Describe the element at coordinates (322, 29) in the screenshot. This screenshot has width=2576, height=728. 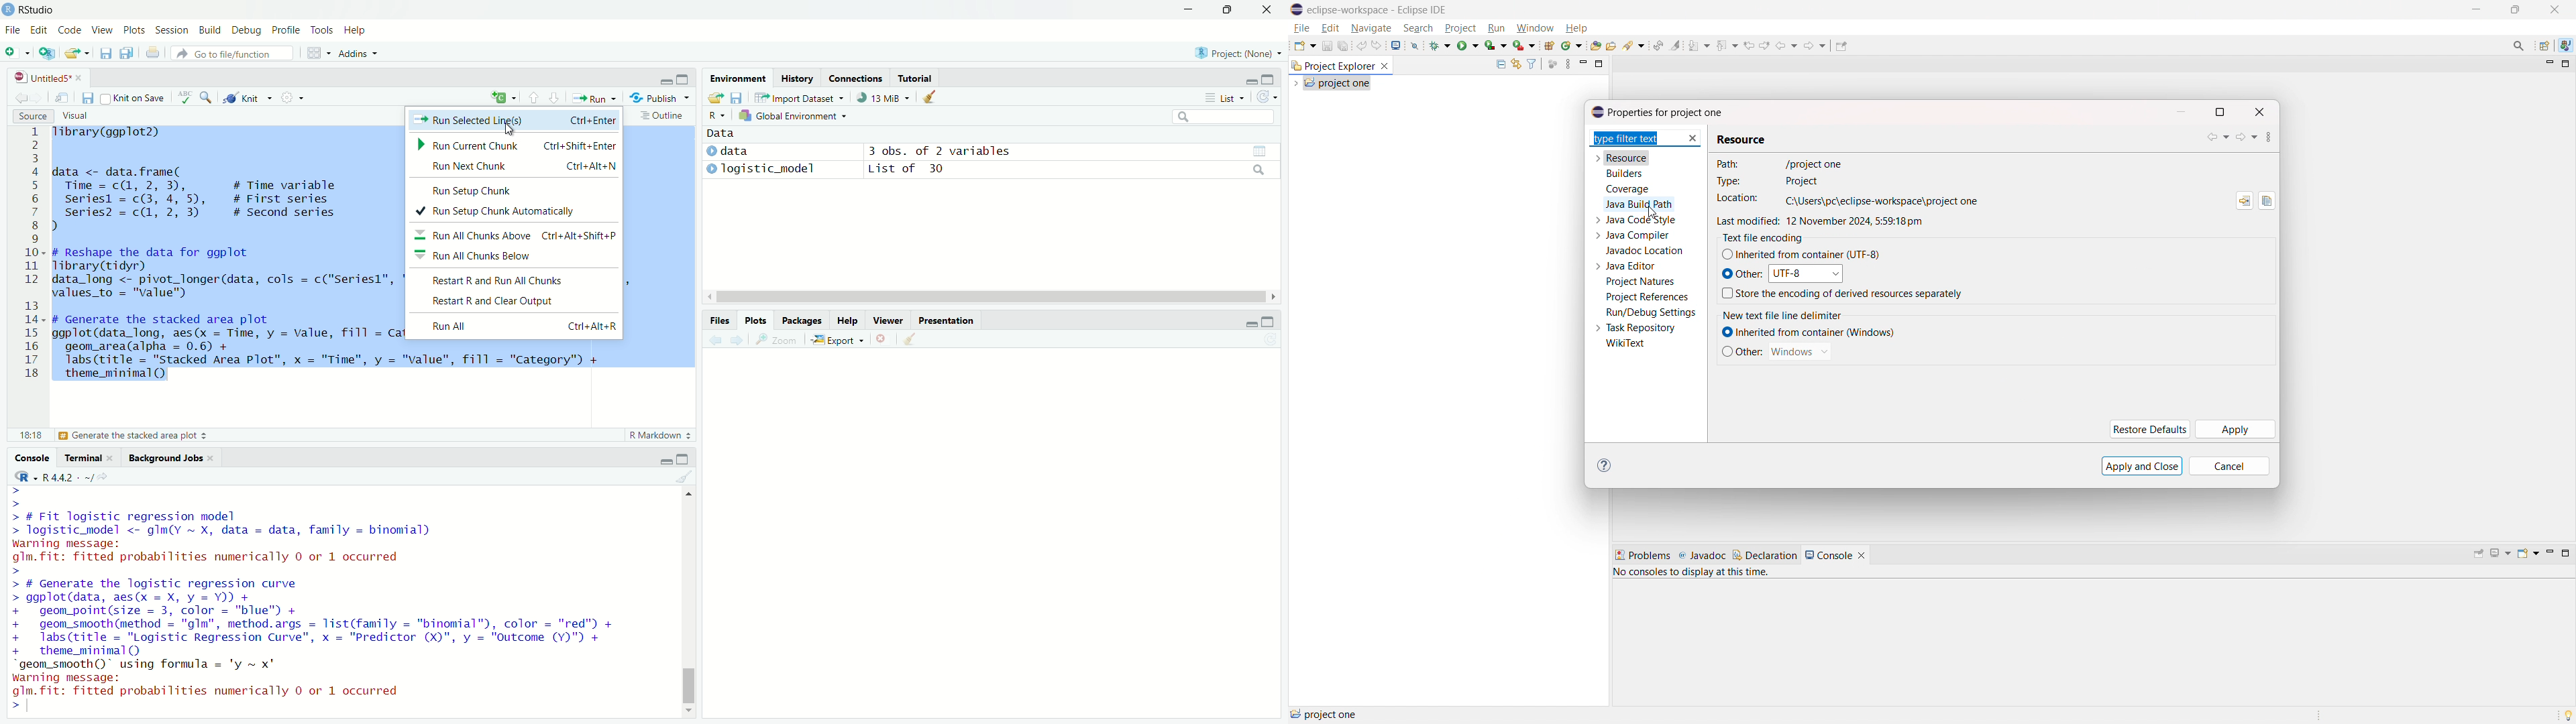
I see `Tools` at that location.